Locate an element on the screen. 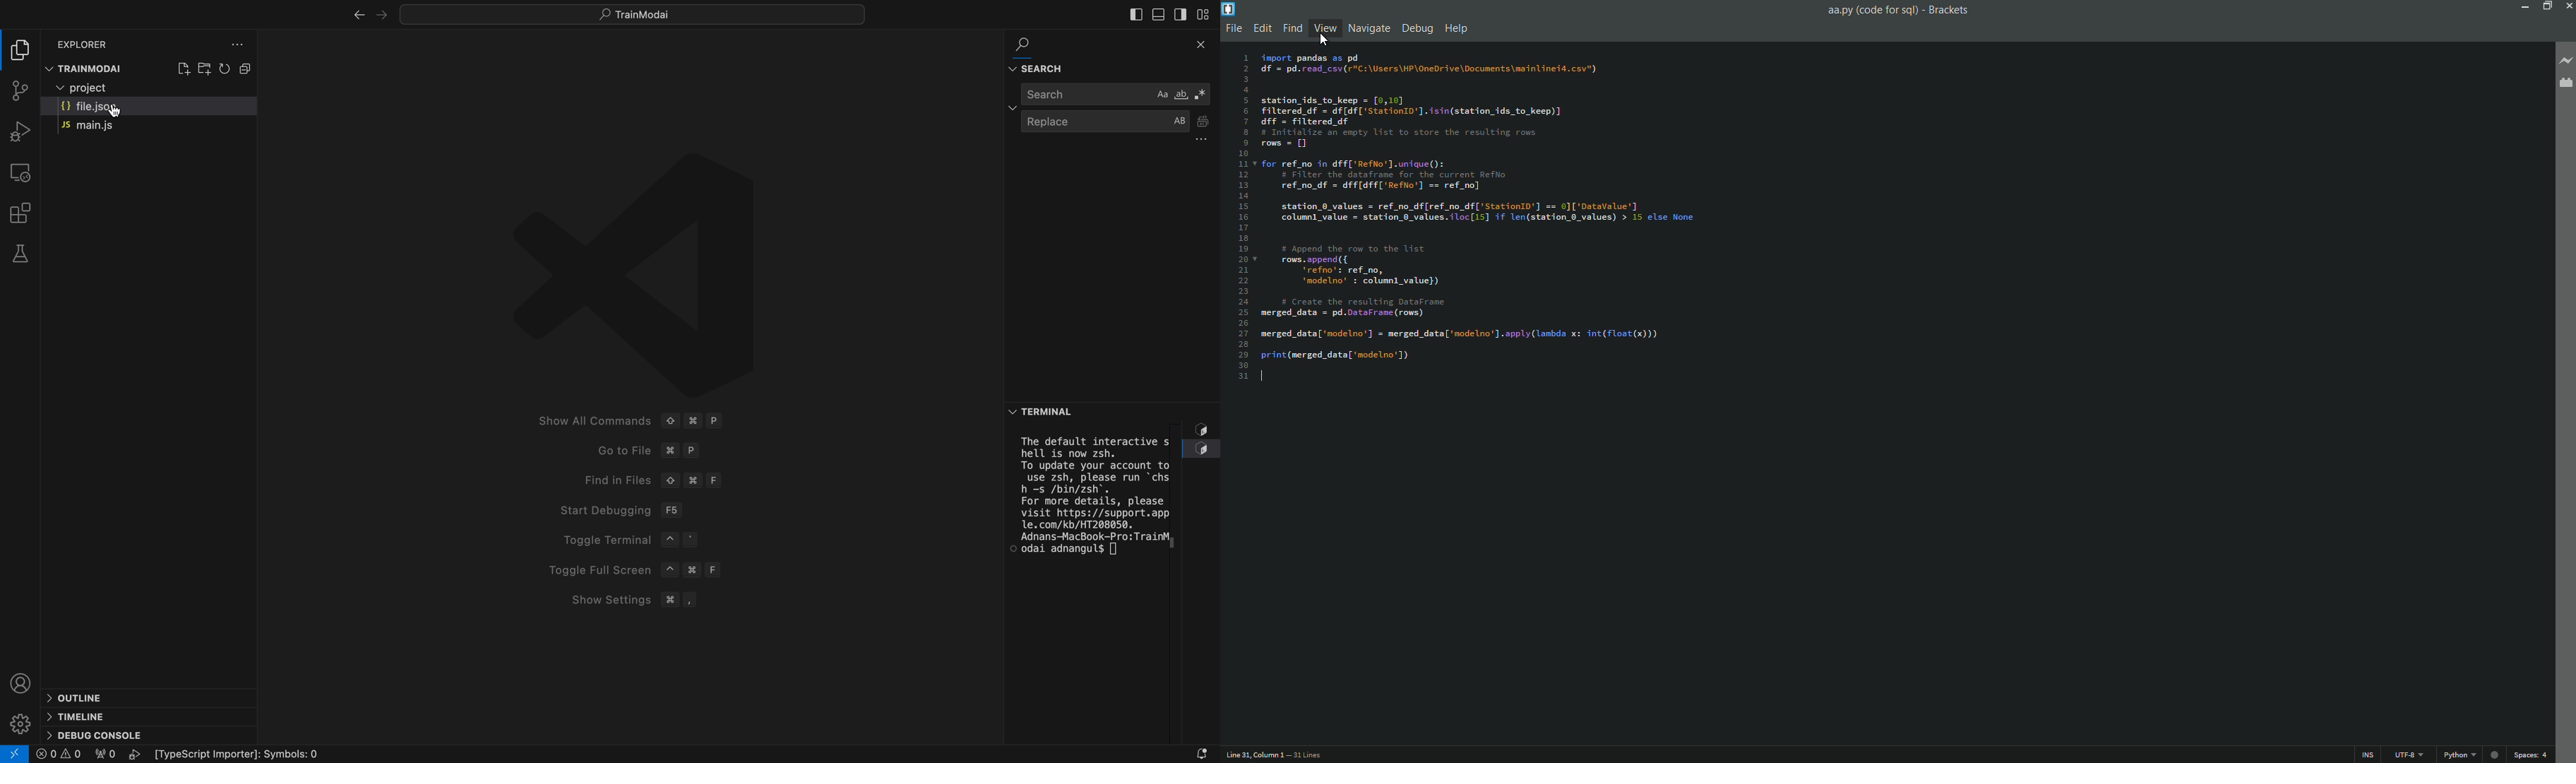 The height and width of the screenshot is (784, 2576). profile is located at coordinates (21, 683).